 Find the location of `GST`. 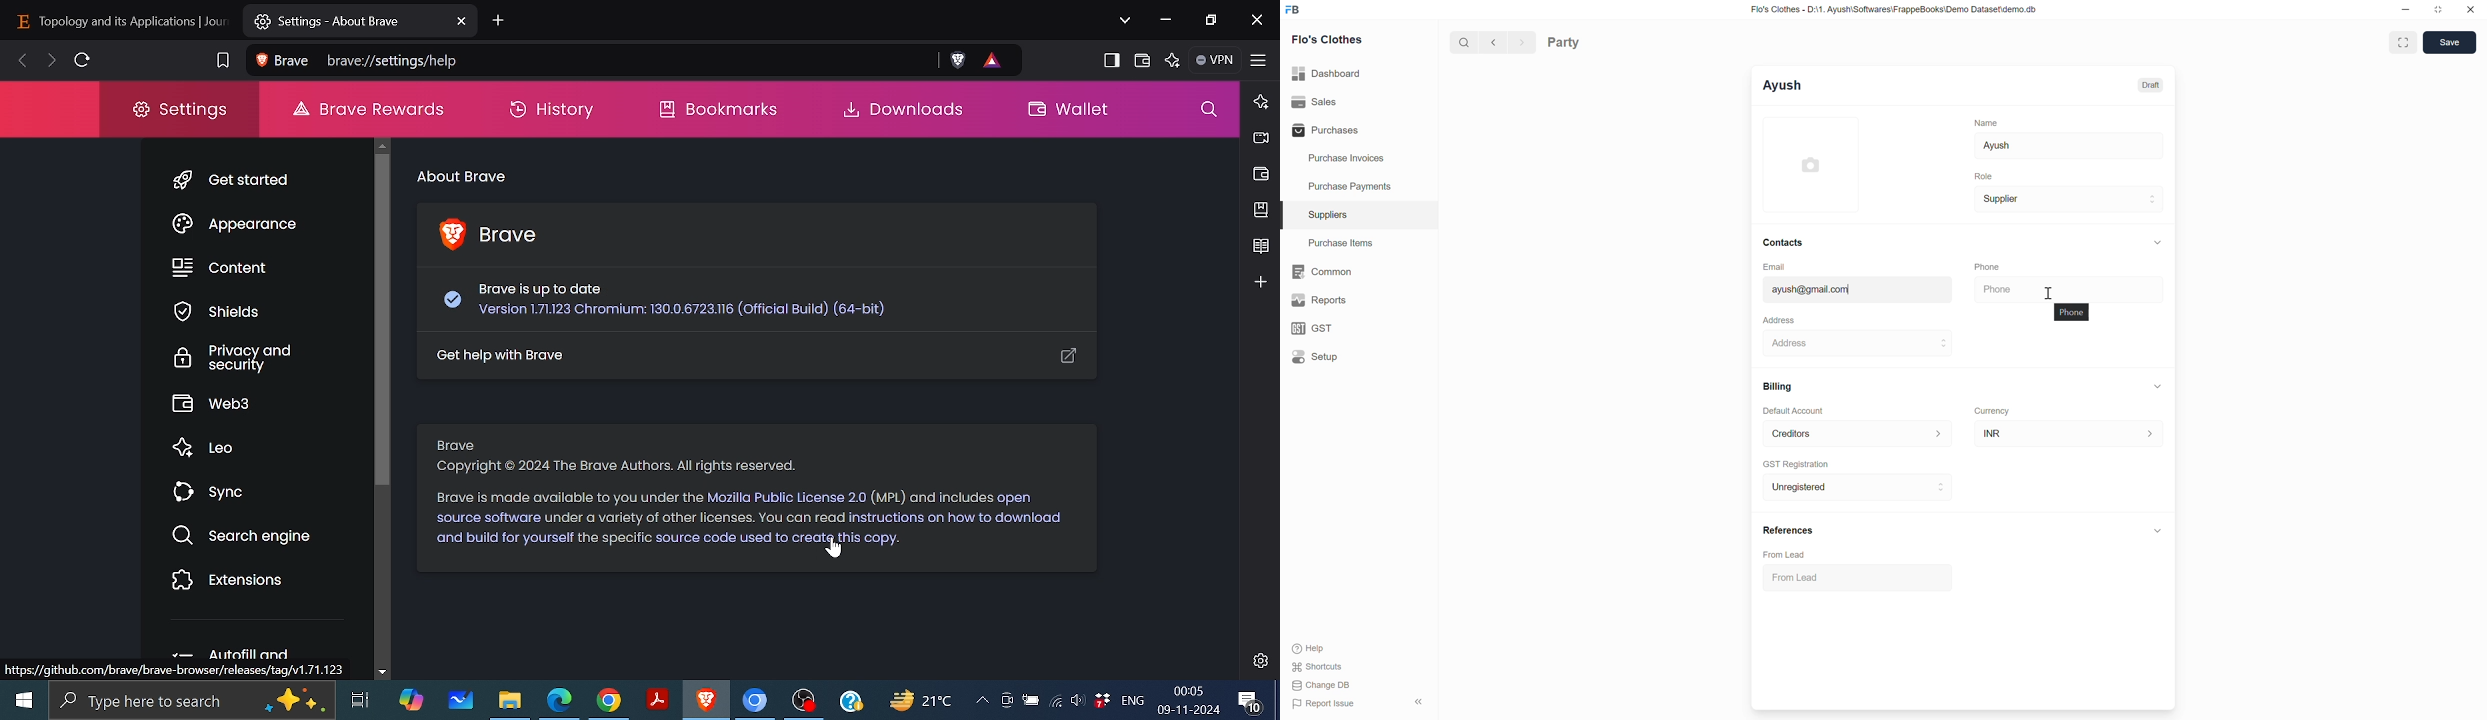

GST is located at coordinates (1358, 328).